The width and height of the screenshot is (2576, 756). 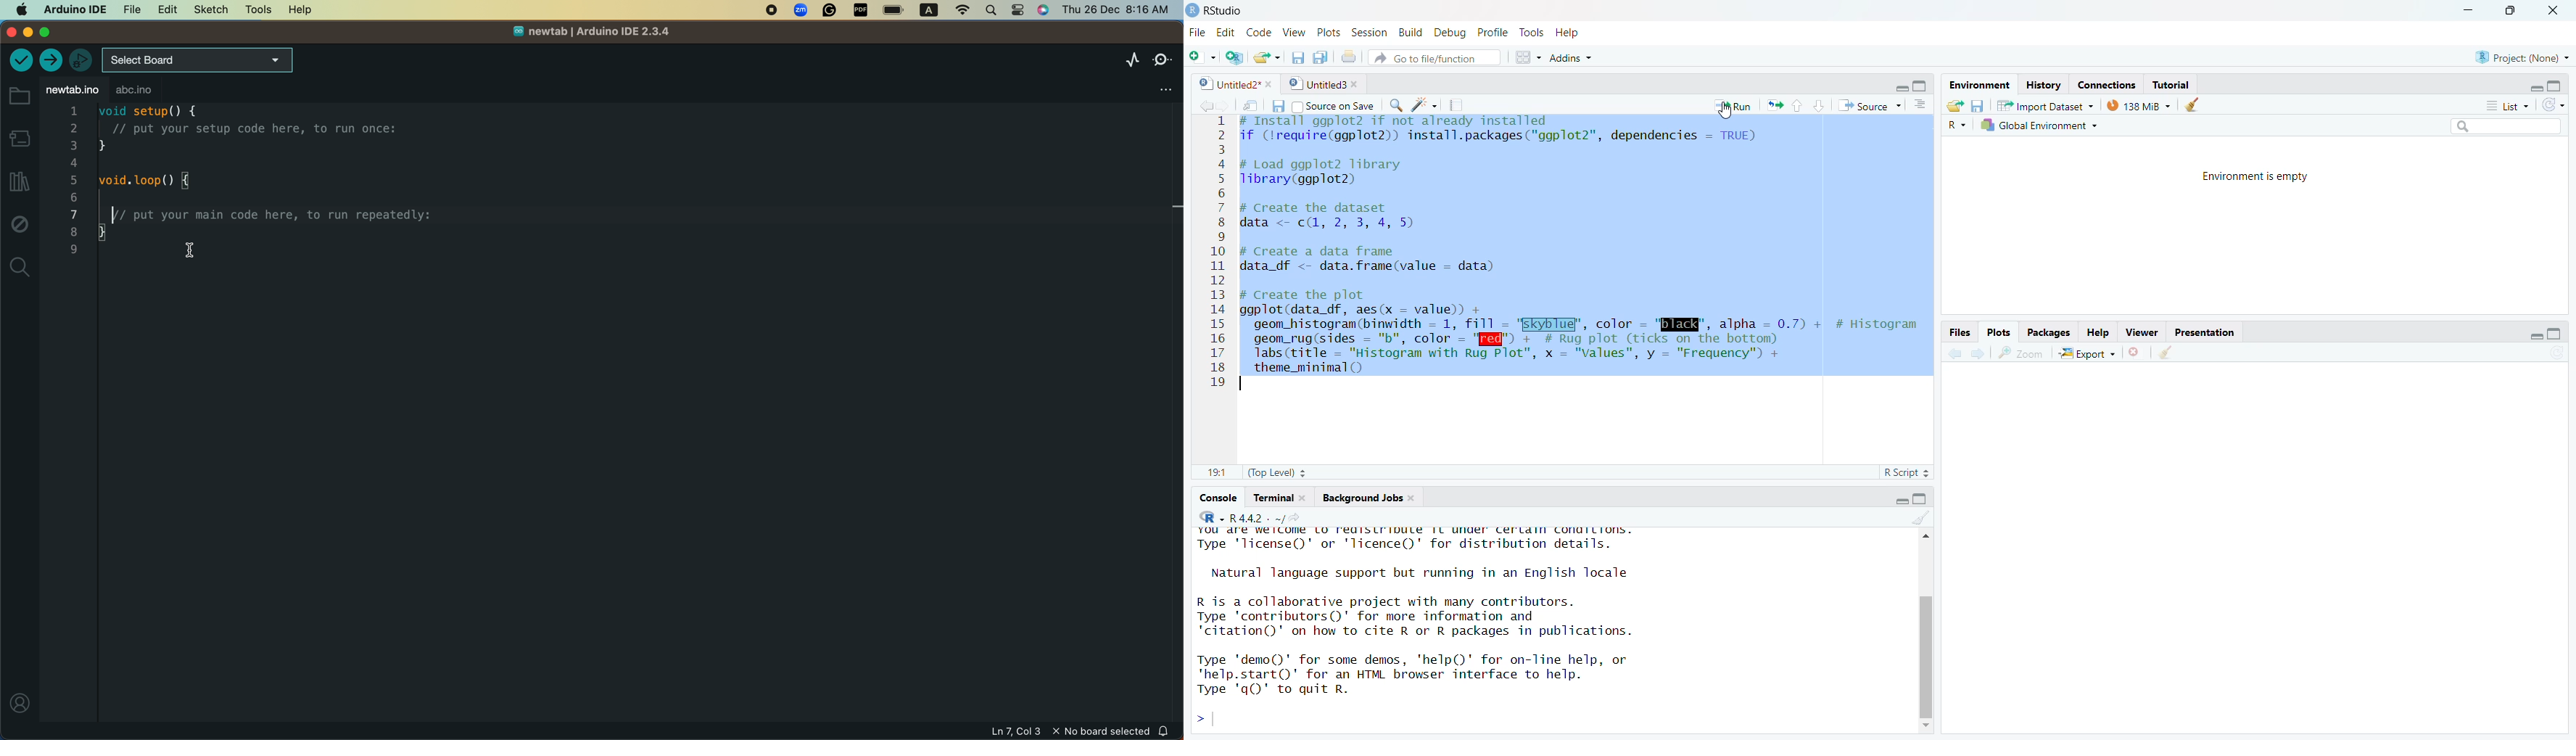 I want to click on ackground Jobs, so click(x=1363, y=499).